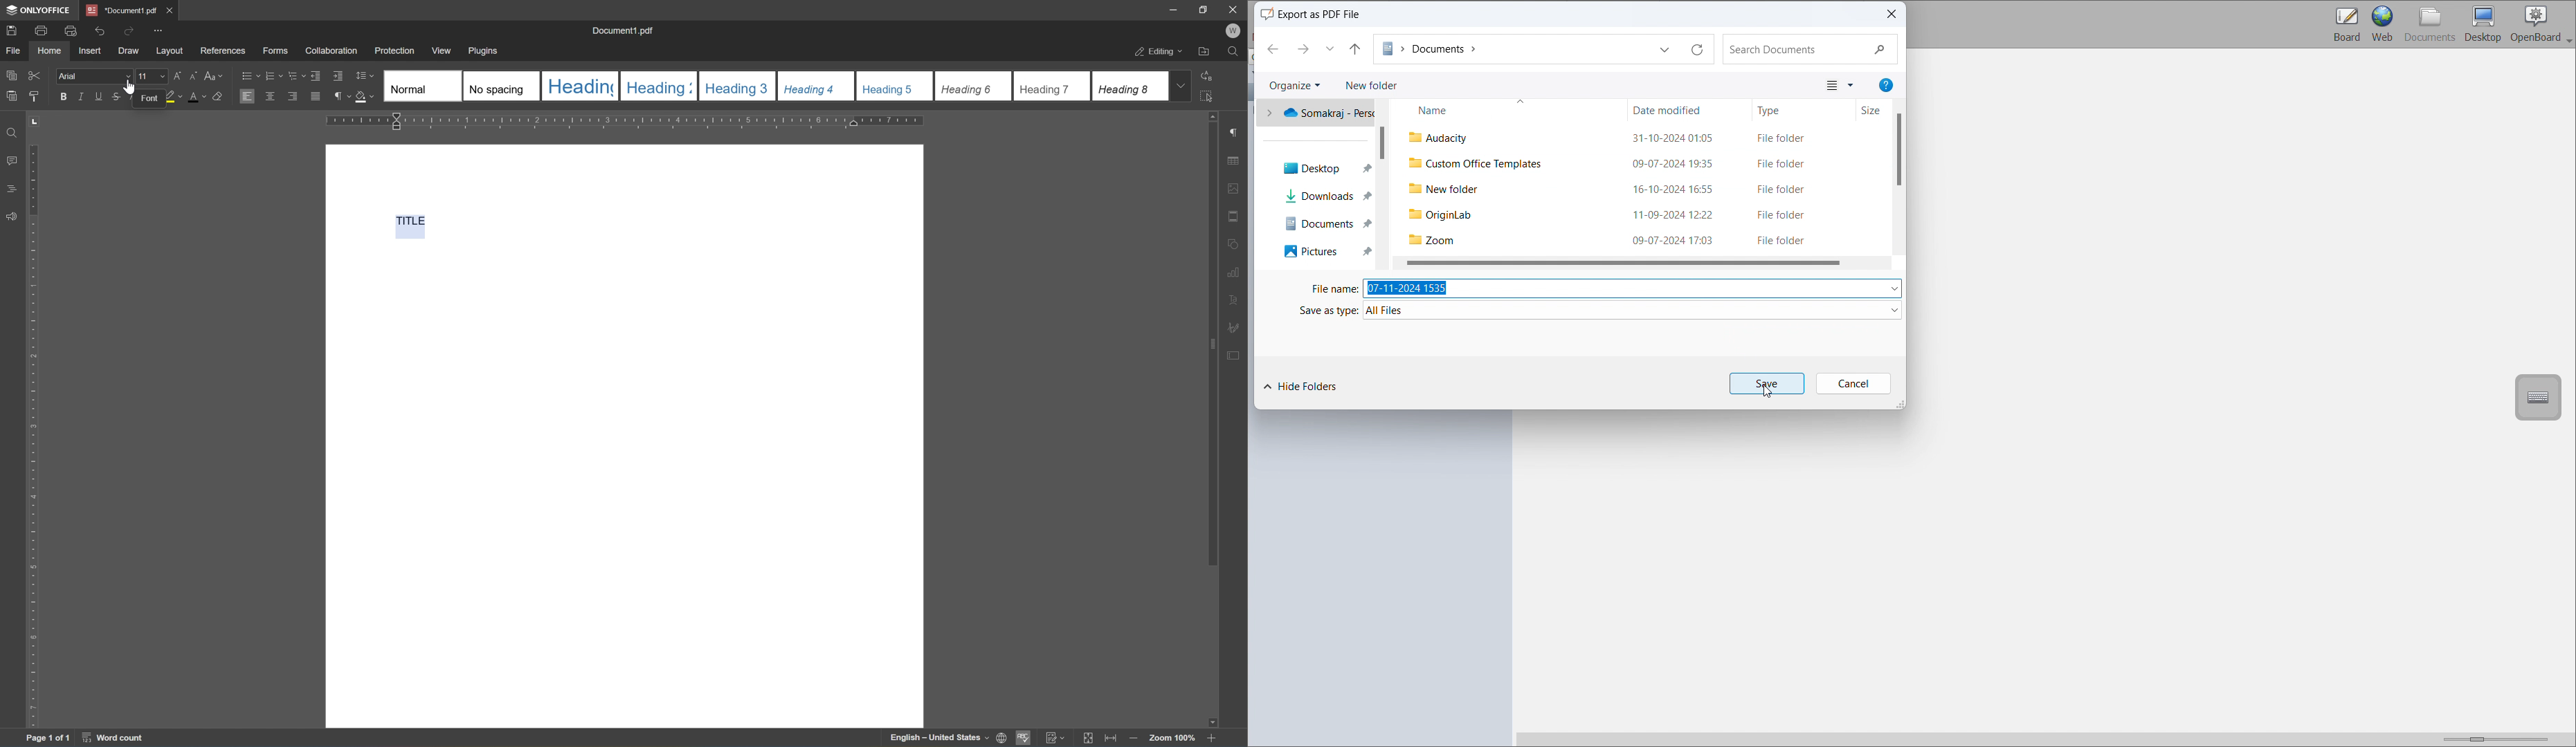 This screenshot has width=2576, height=756. I want to click on redo, so click(130, 31).